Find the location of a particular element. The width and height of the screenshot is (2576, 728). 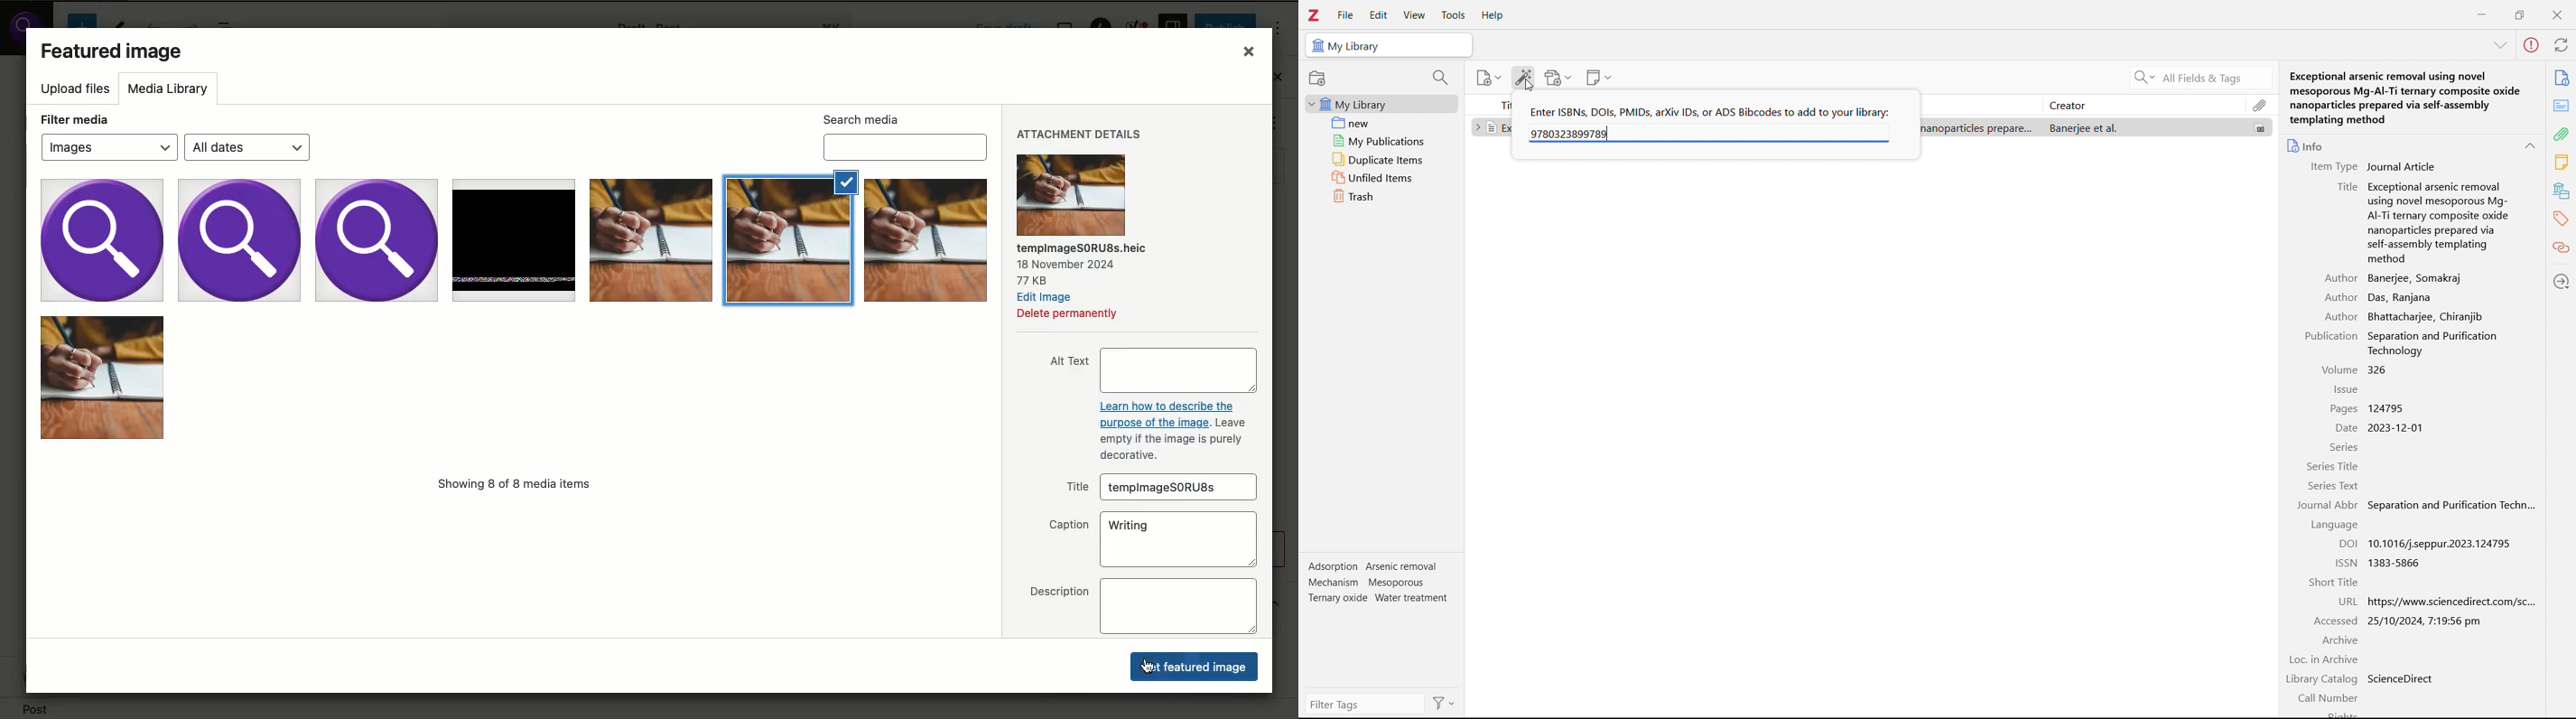

Image is located at coordinates (102, 239).